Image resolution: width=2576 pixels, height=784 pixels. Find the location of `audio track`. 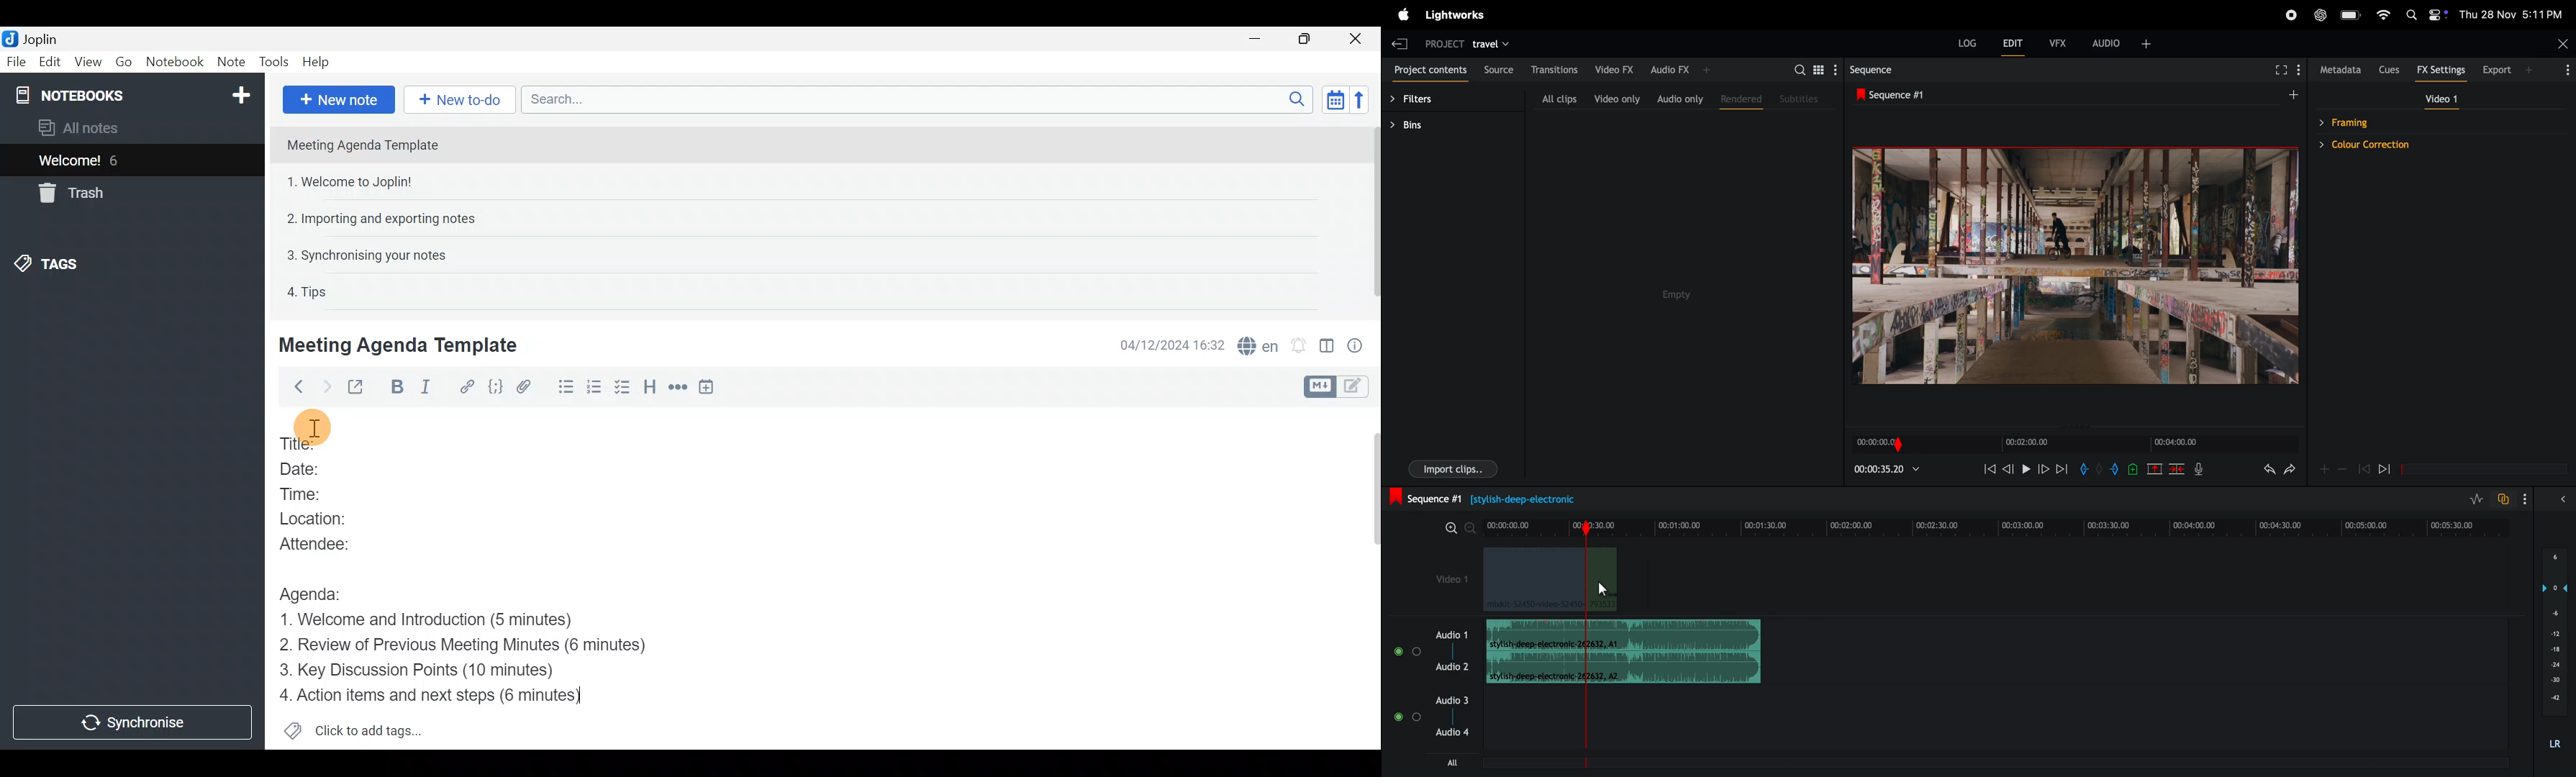

audio track is located at coordinates (1624, 634).